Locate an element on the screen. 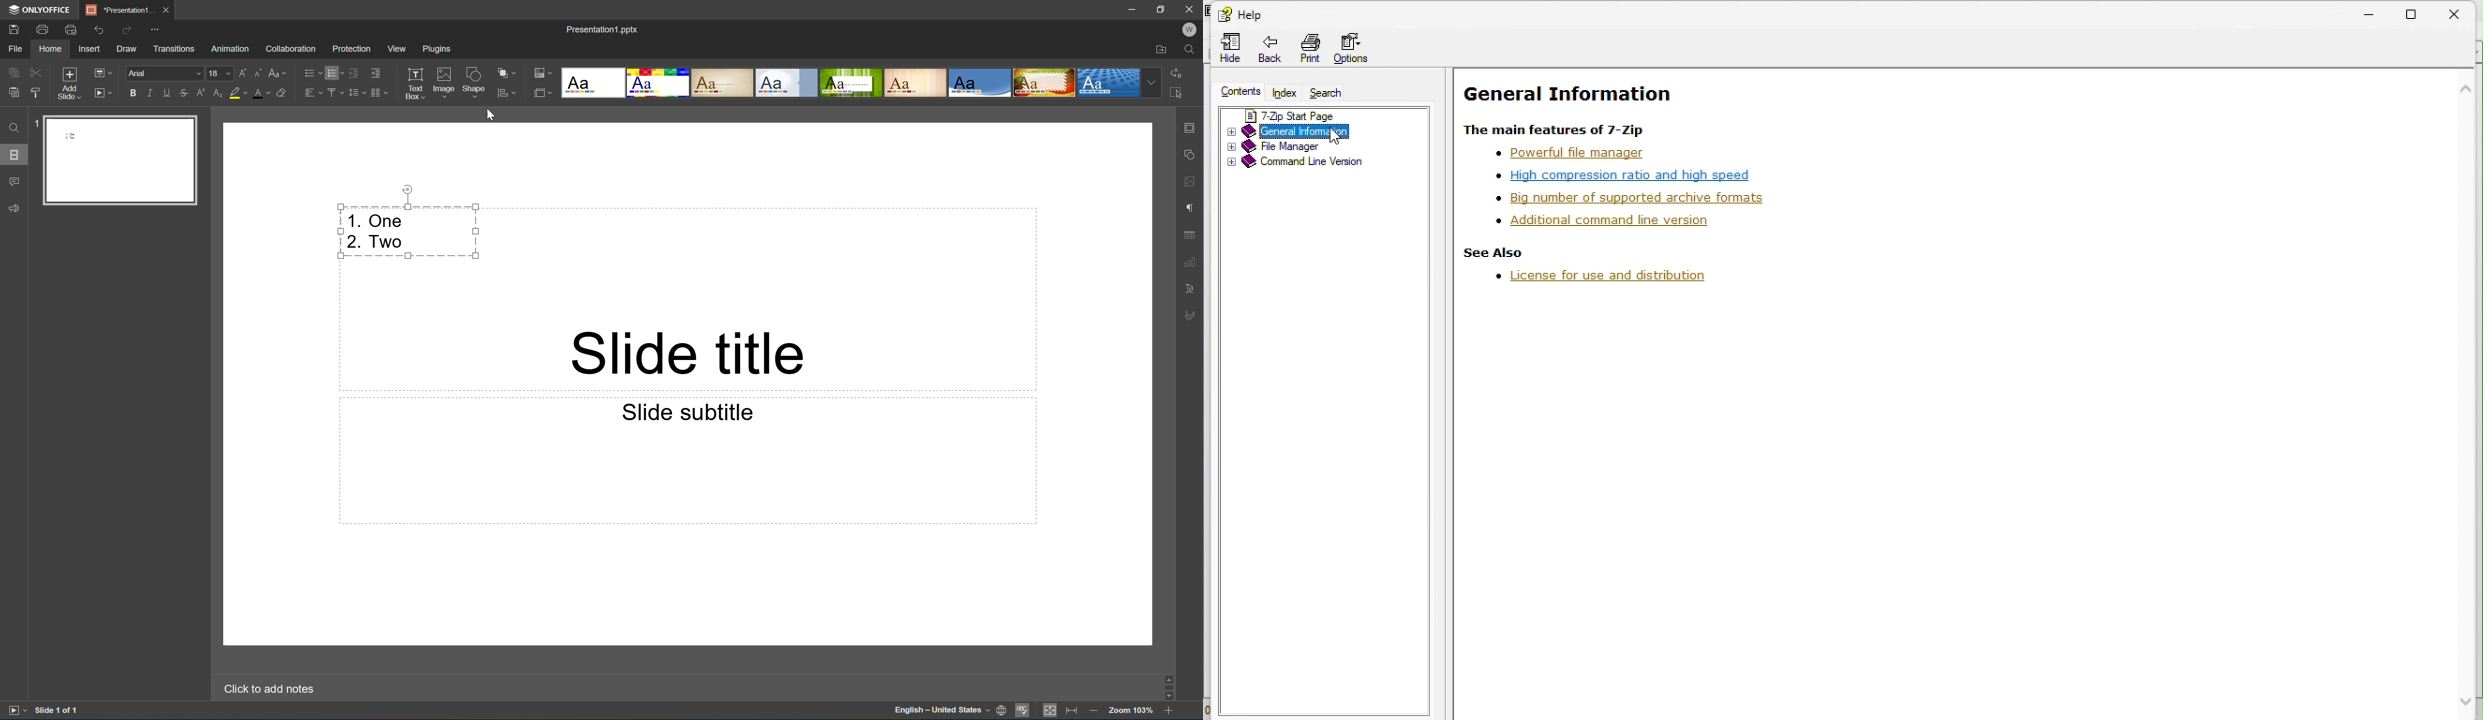  Spell checking is located at coordinates (1022, 711).